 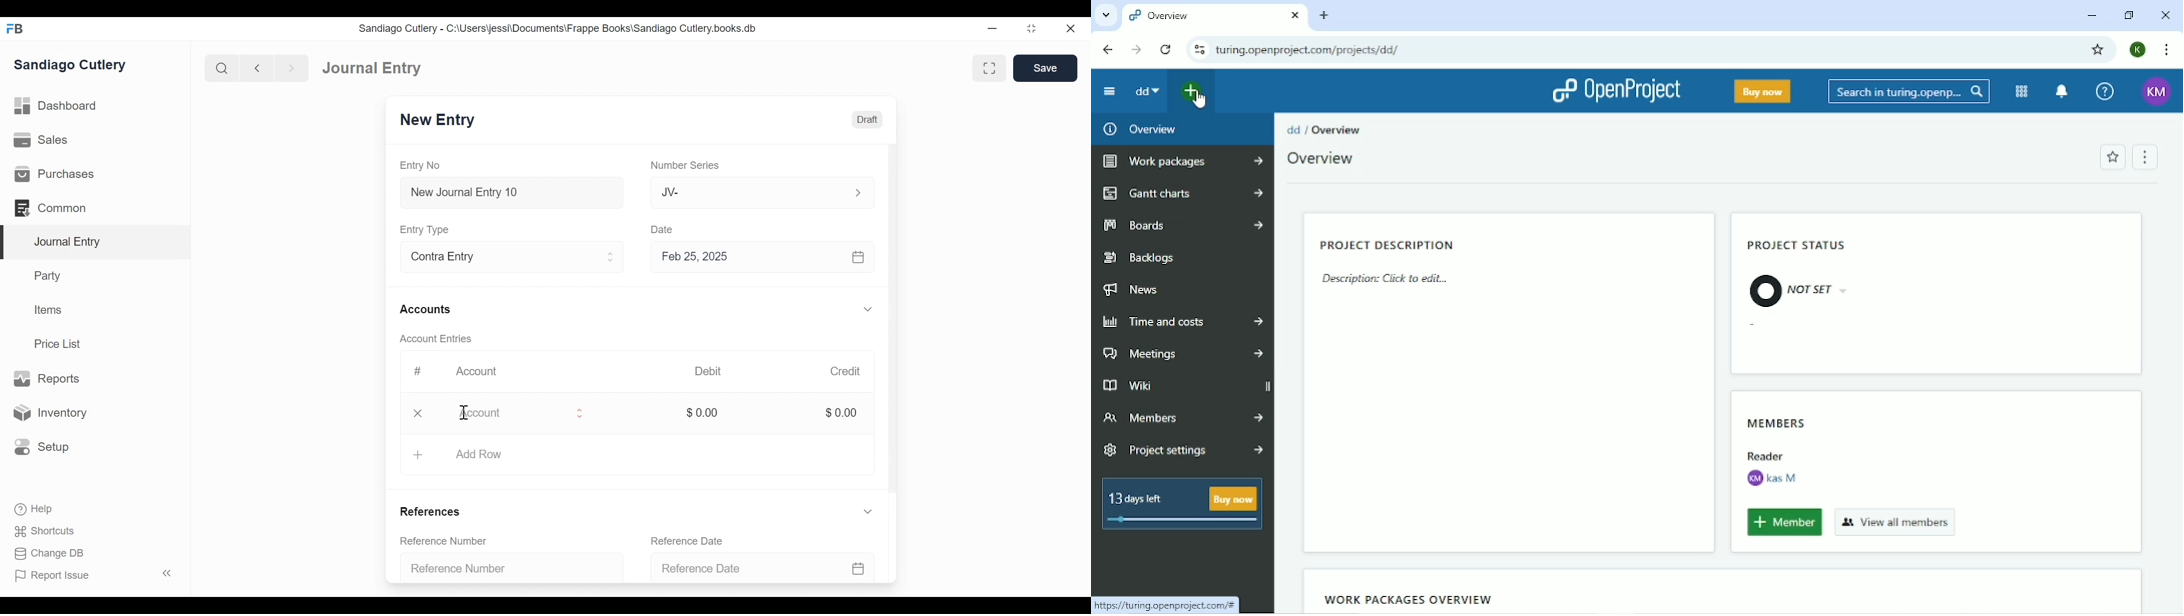 I want to click on Close, so click(x=2167, y=15).